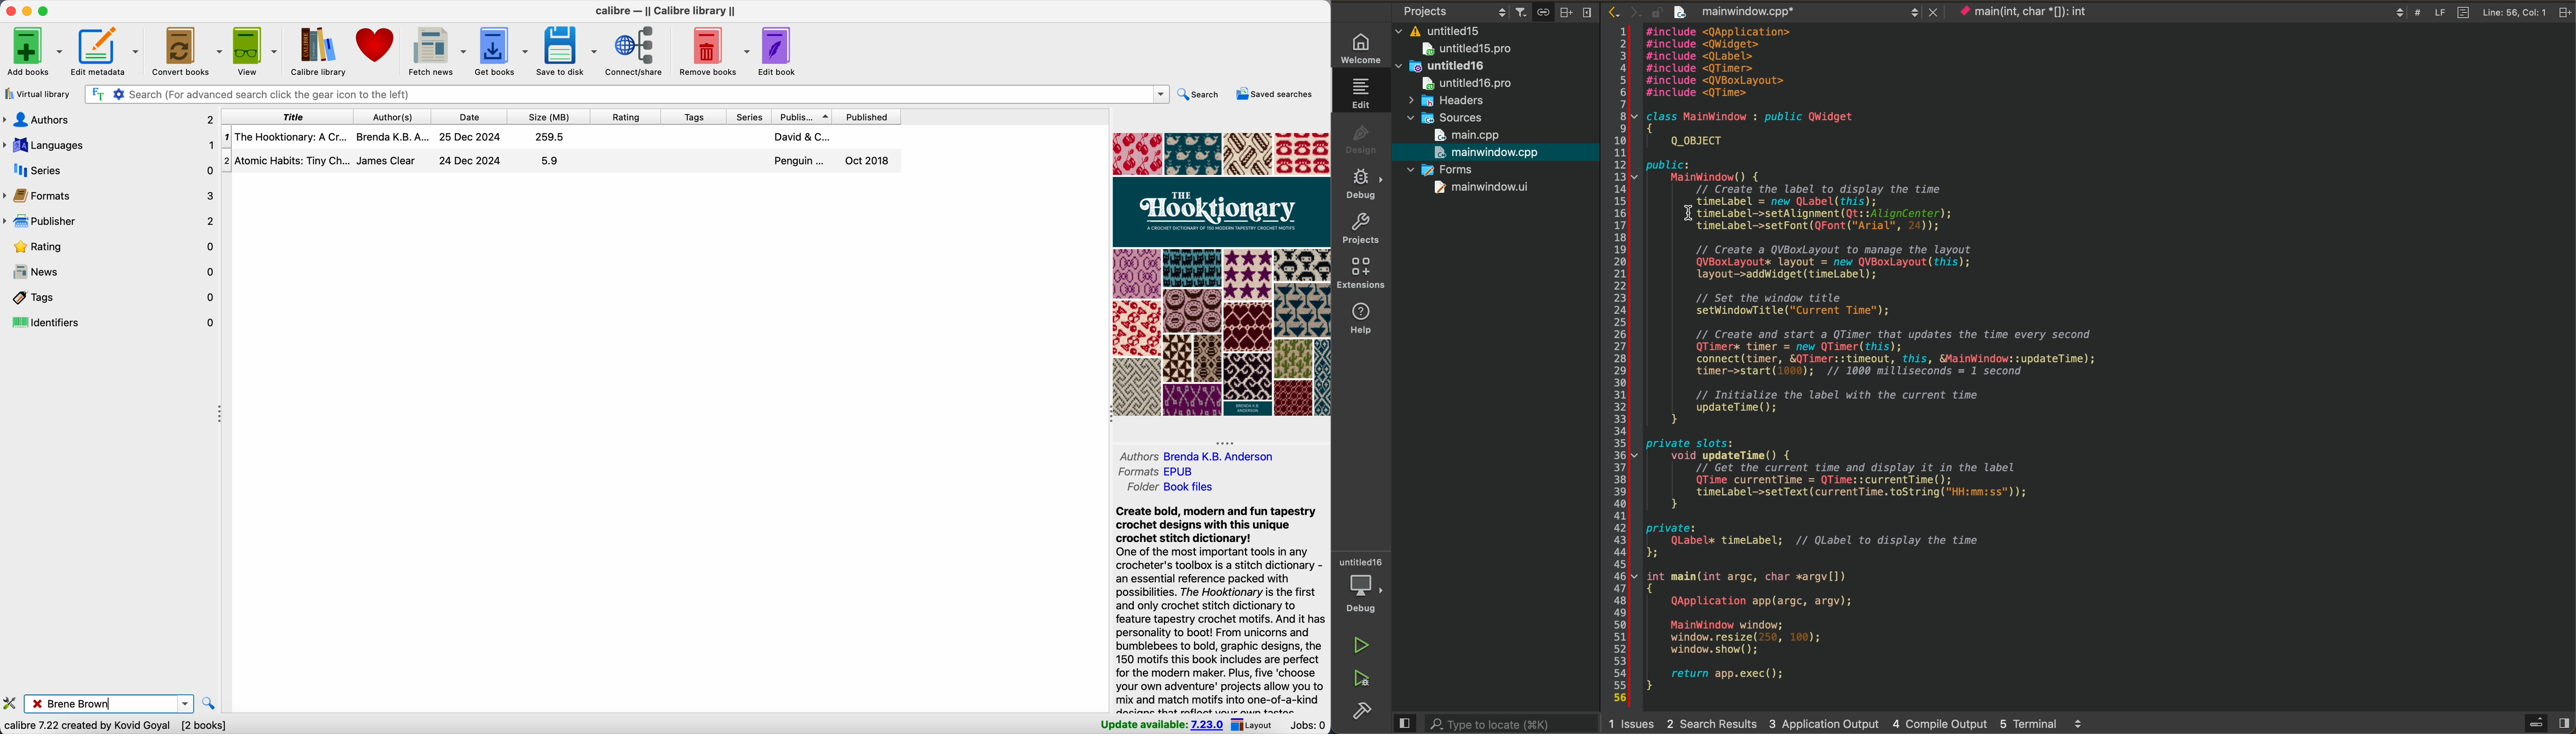  Describe the element at coordinates (11, 704) in the screenshot. I see `configure` at that location.